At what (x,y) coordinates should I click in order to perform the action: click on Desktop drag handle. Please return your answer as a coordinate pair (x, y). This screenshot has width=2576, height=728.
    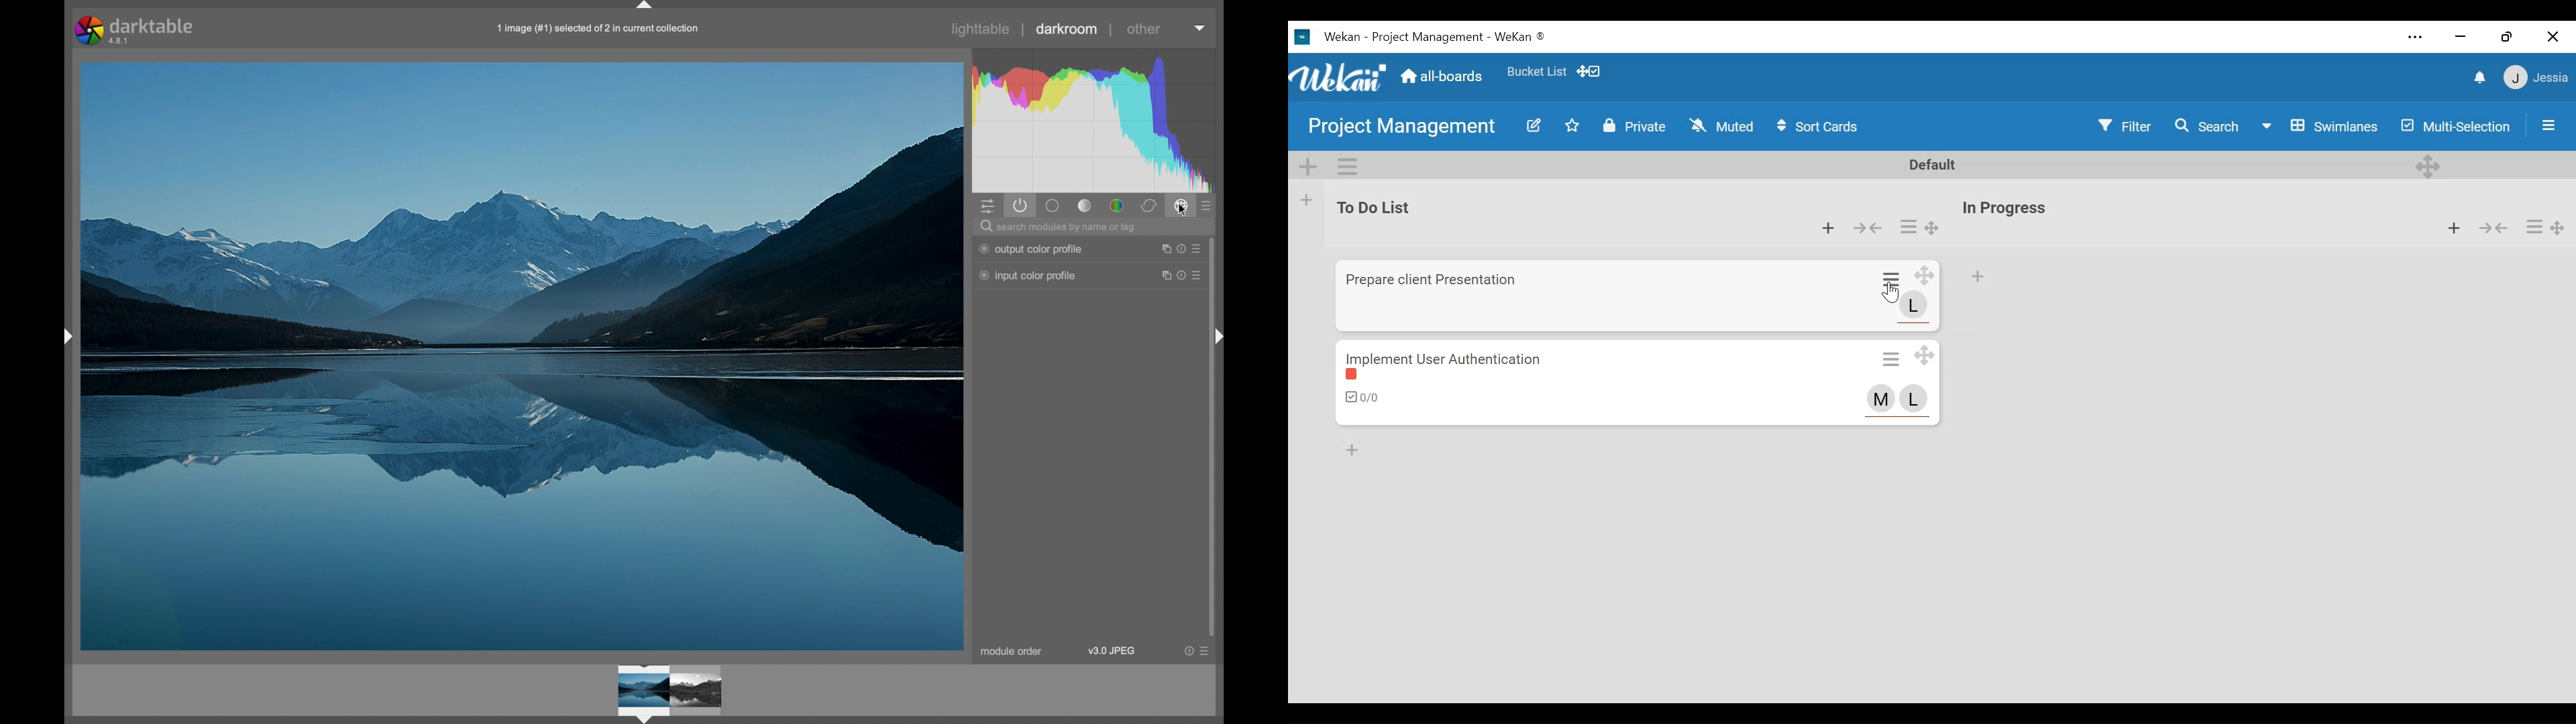
    Looking at the image, I should click on (1923, 353).